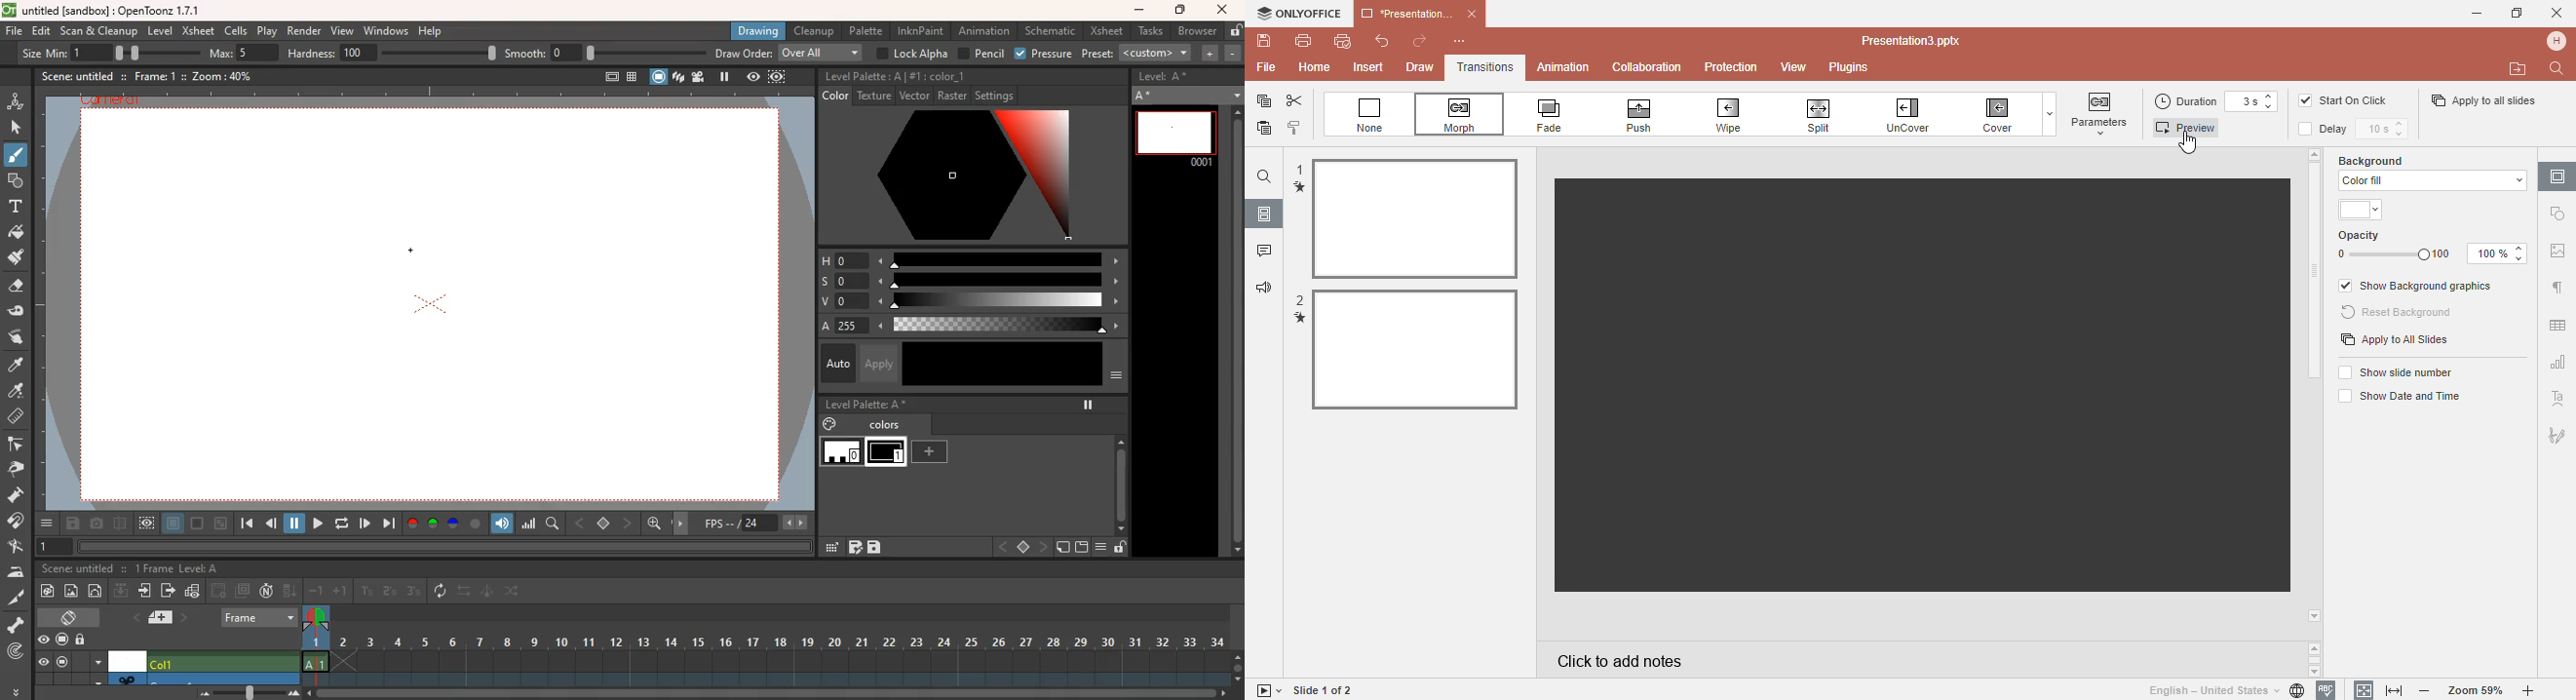 The width and height of the screenshot is (2576, 700). Describe the element at coordinates (1295, 130) in the screenshot. I see `Copy style` at that location.